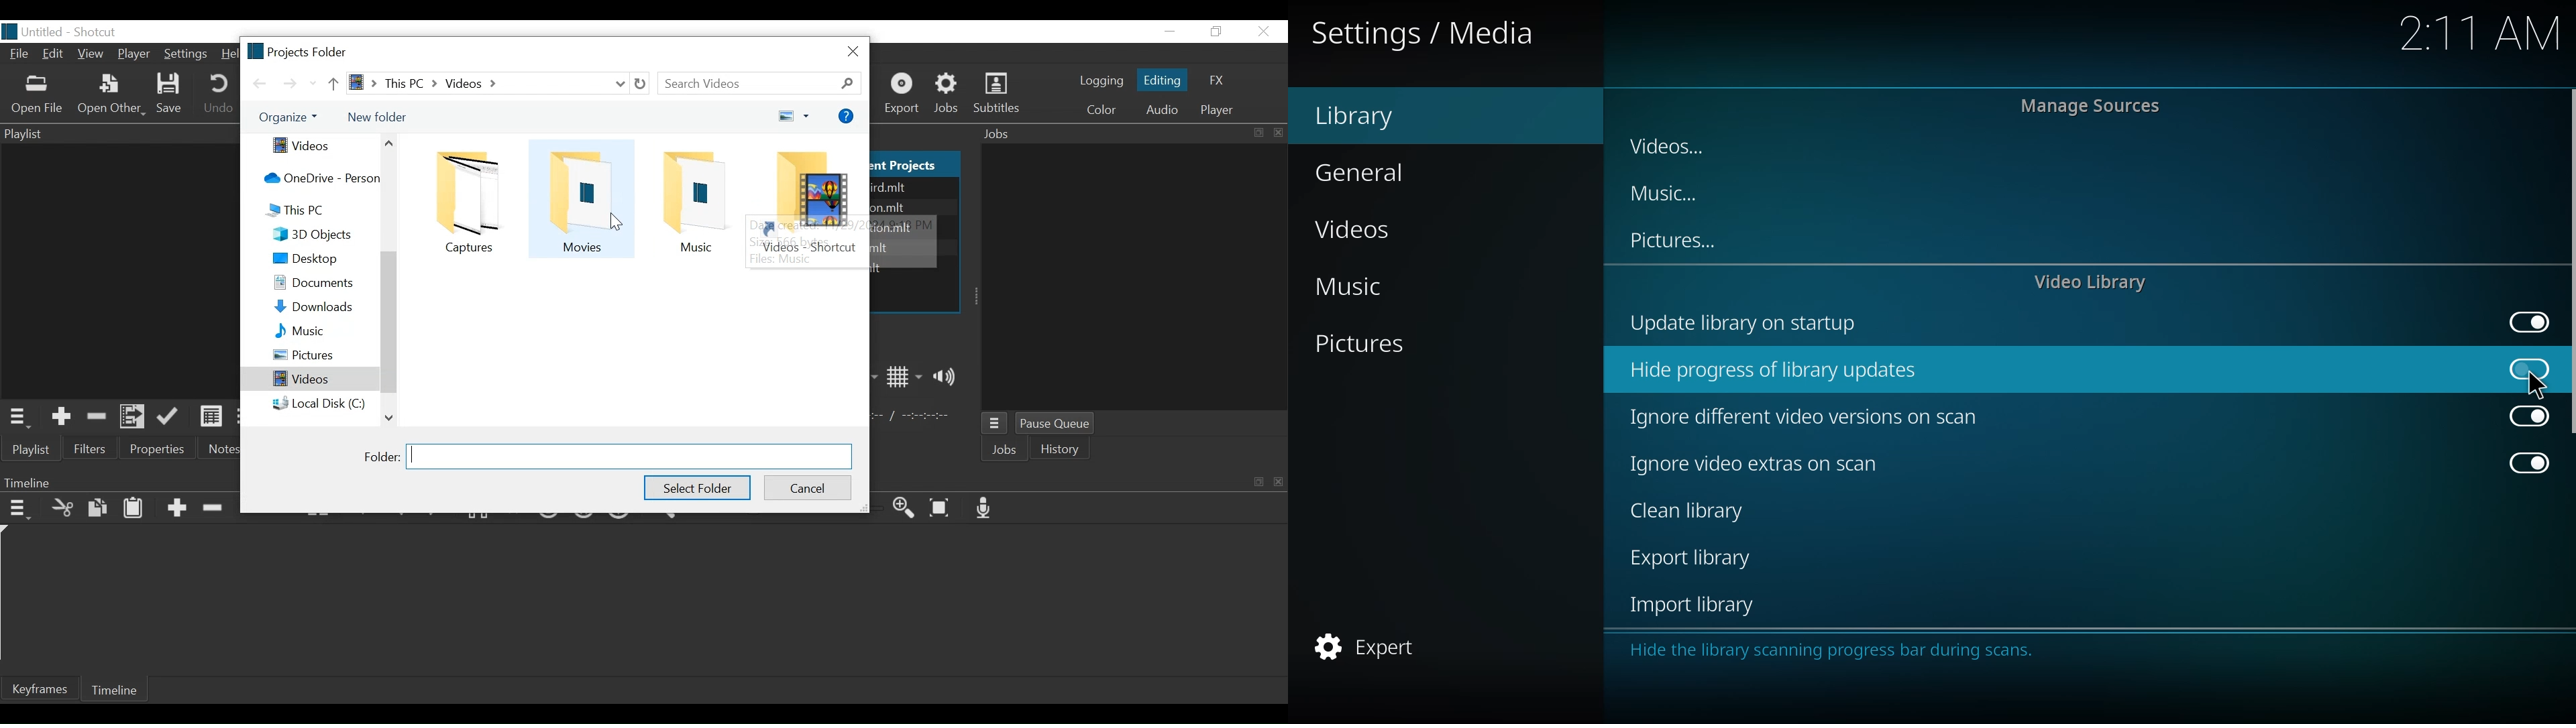 This screenshot has height=728, width=2576. Describe the element at coordinates (1784, 367) in the screenshot. I see `hide progress of library updates` at that location.